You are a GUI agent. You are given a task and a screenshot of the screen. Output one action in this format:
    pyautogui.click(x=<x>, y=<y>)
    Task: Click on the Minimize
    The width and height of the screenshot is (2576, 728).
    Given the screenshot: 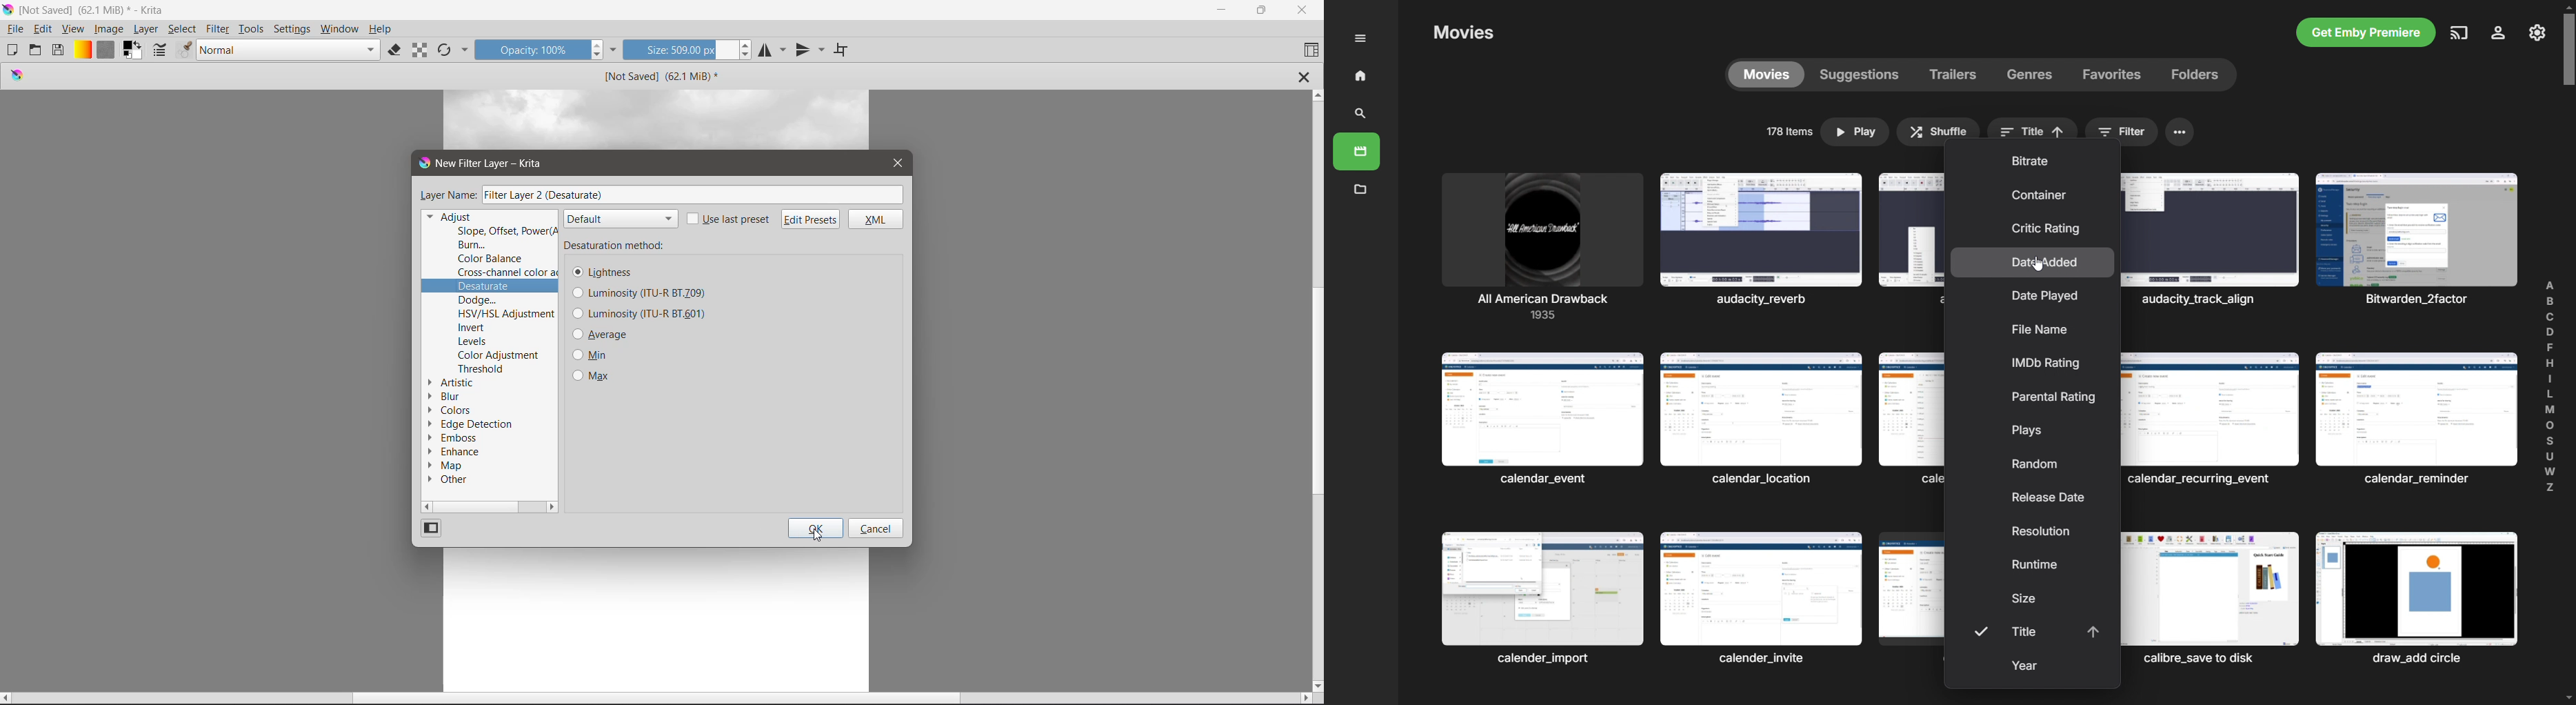 What is the action you would take?
    pyautogui.click(x=1218, y=8)
    